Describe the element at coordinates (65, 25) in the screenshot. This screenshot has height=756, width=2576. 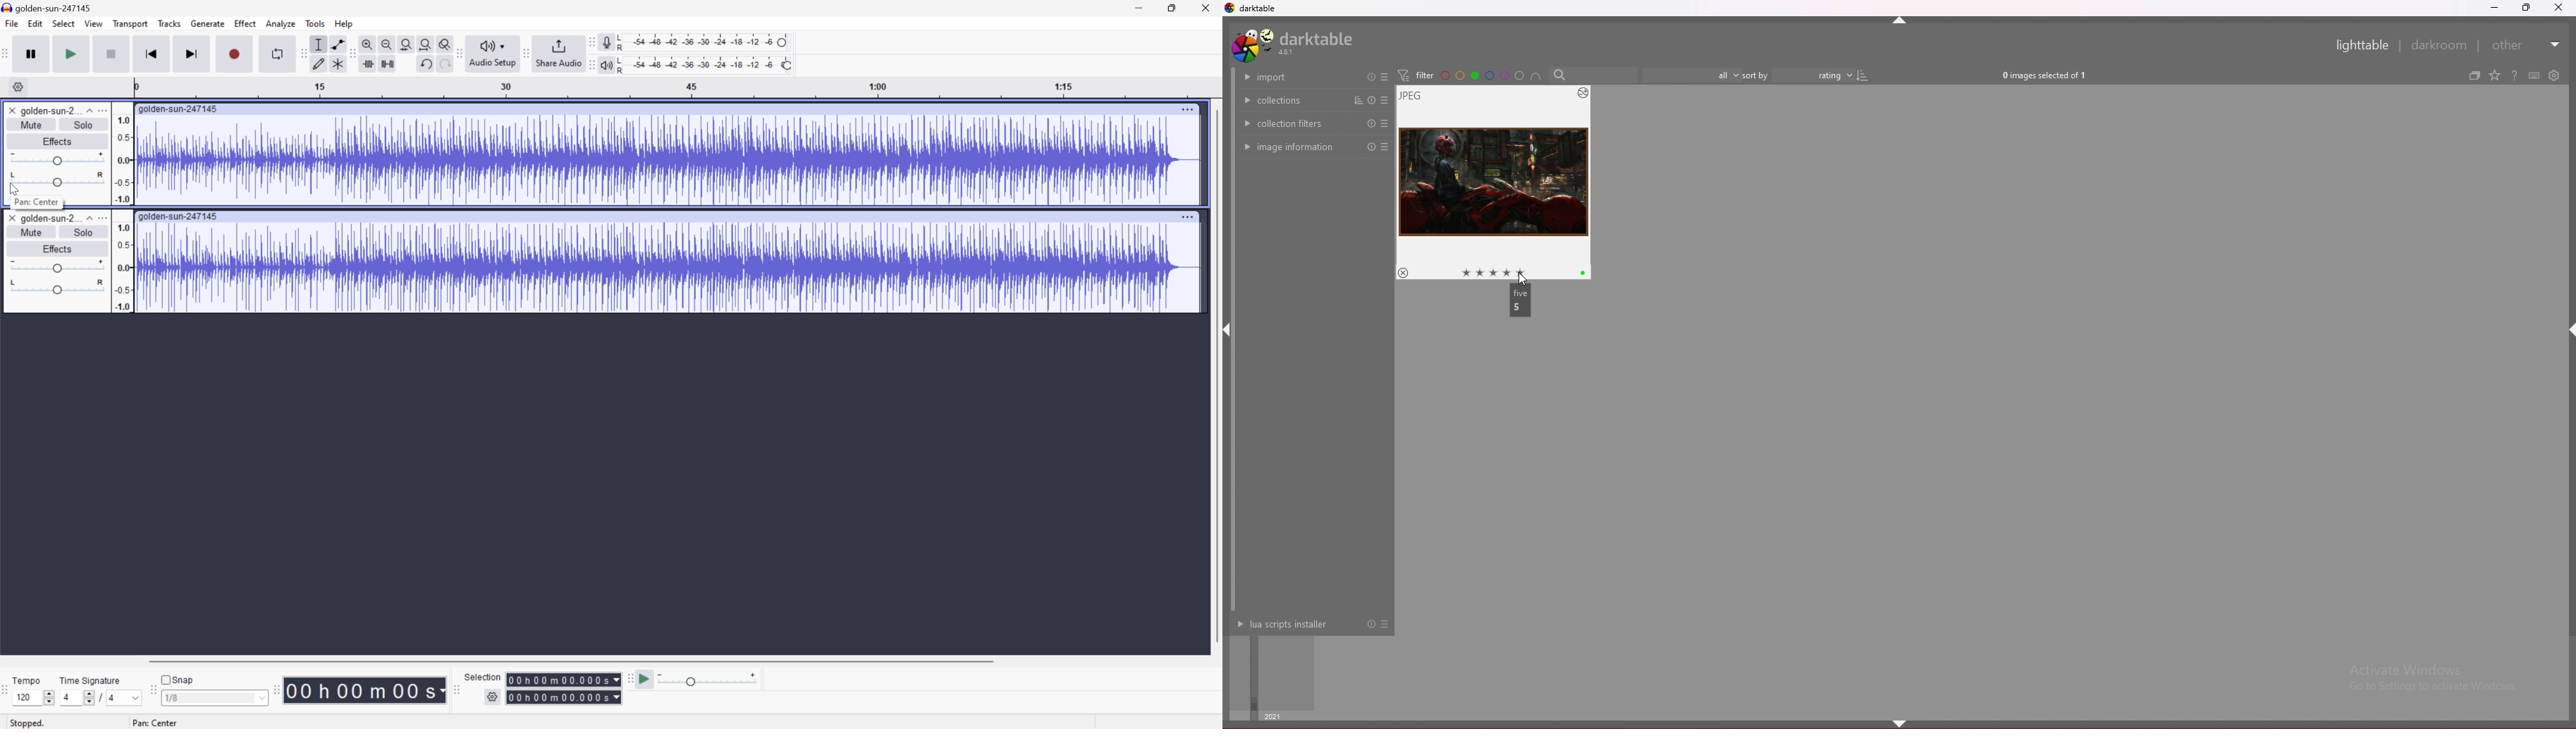
I see `Select` at that location.